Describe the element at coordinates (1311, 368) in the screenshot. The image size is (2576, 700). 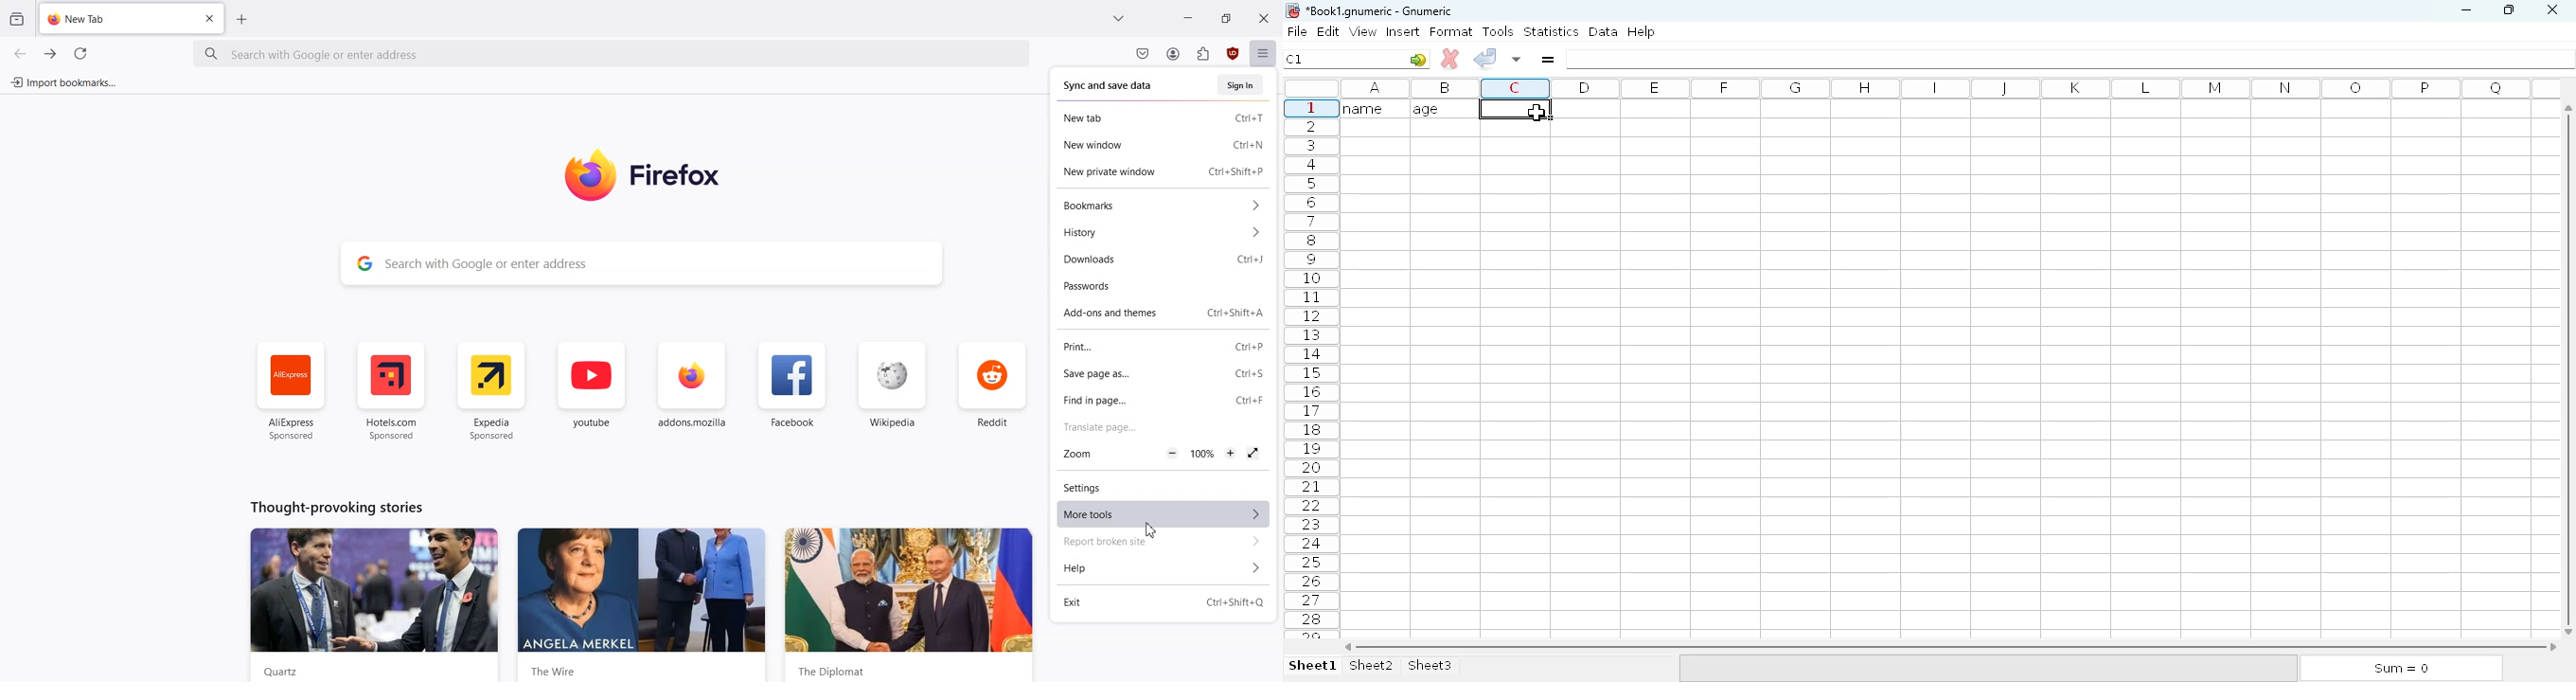
I see `rows` at that location.